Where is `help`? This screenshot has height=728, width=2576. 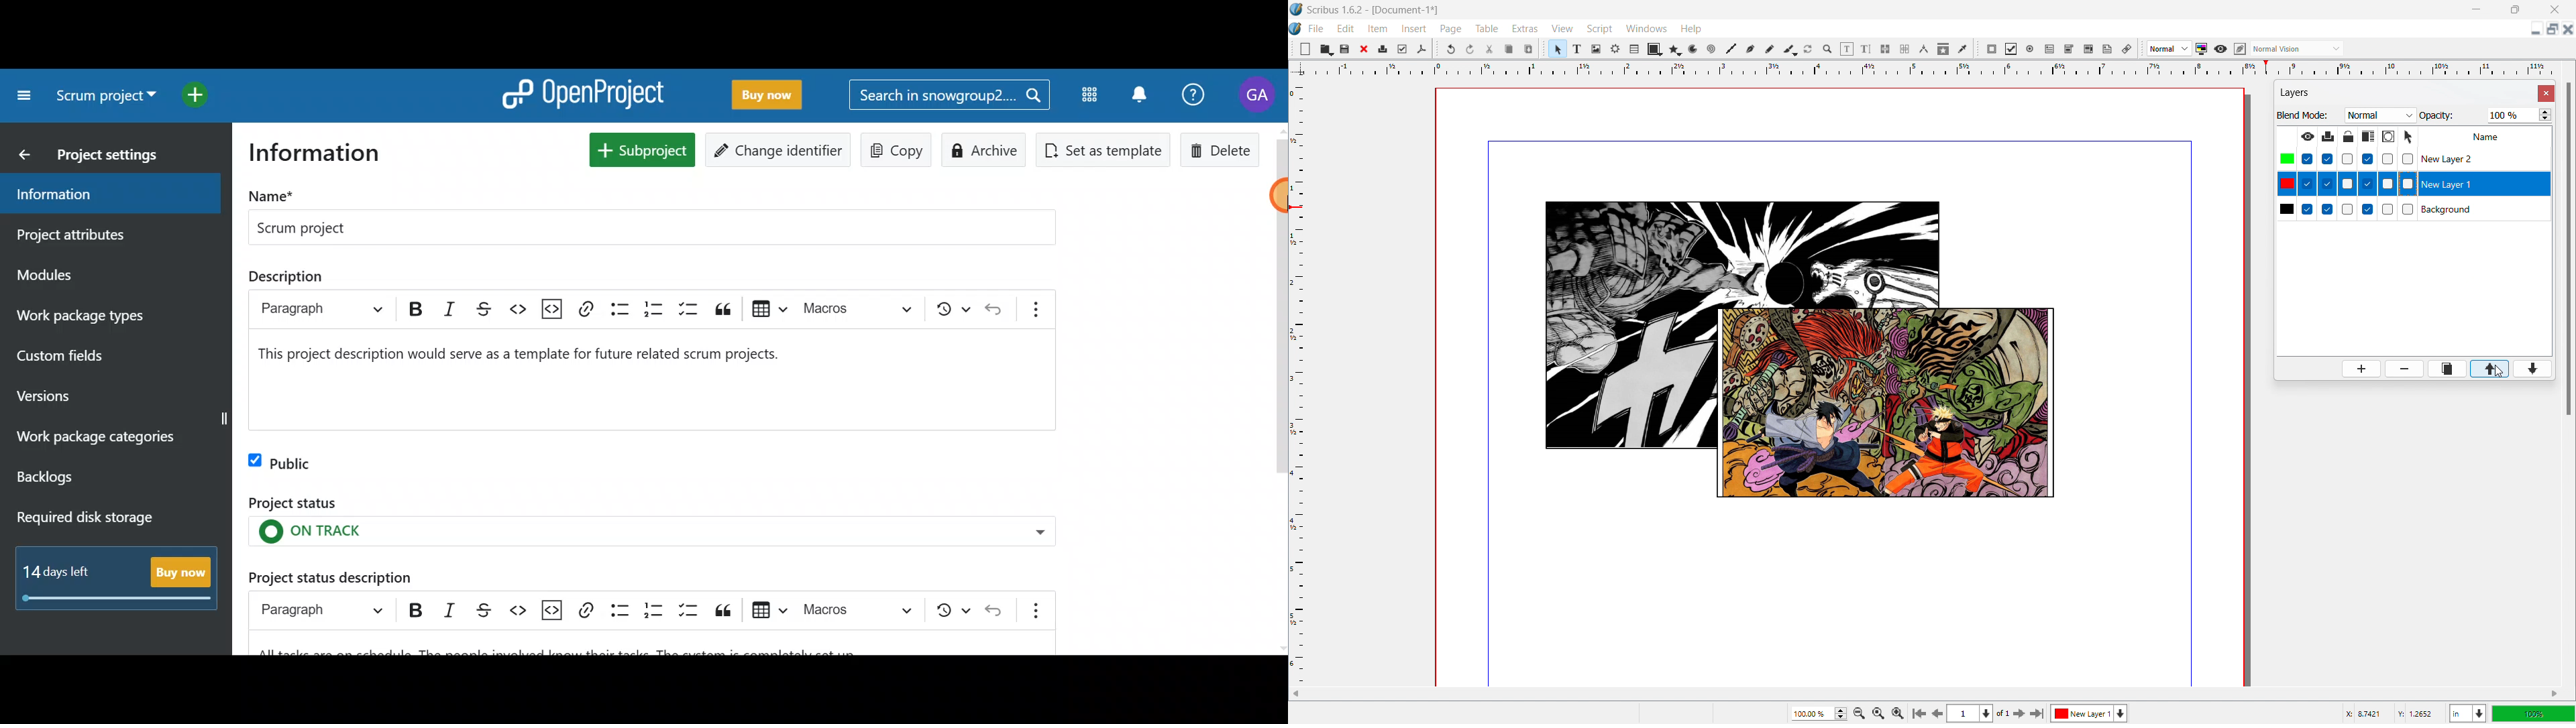 help is located at coordinates (1690, 29).